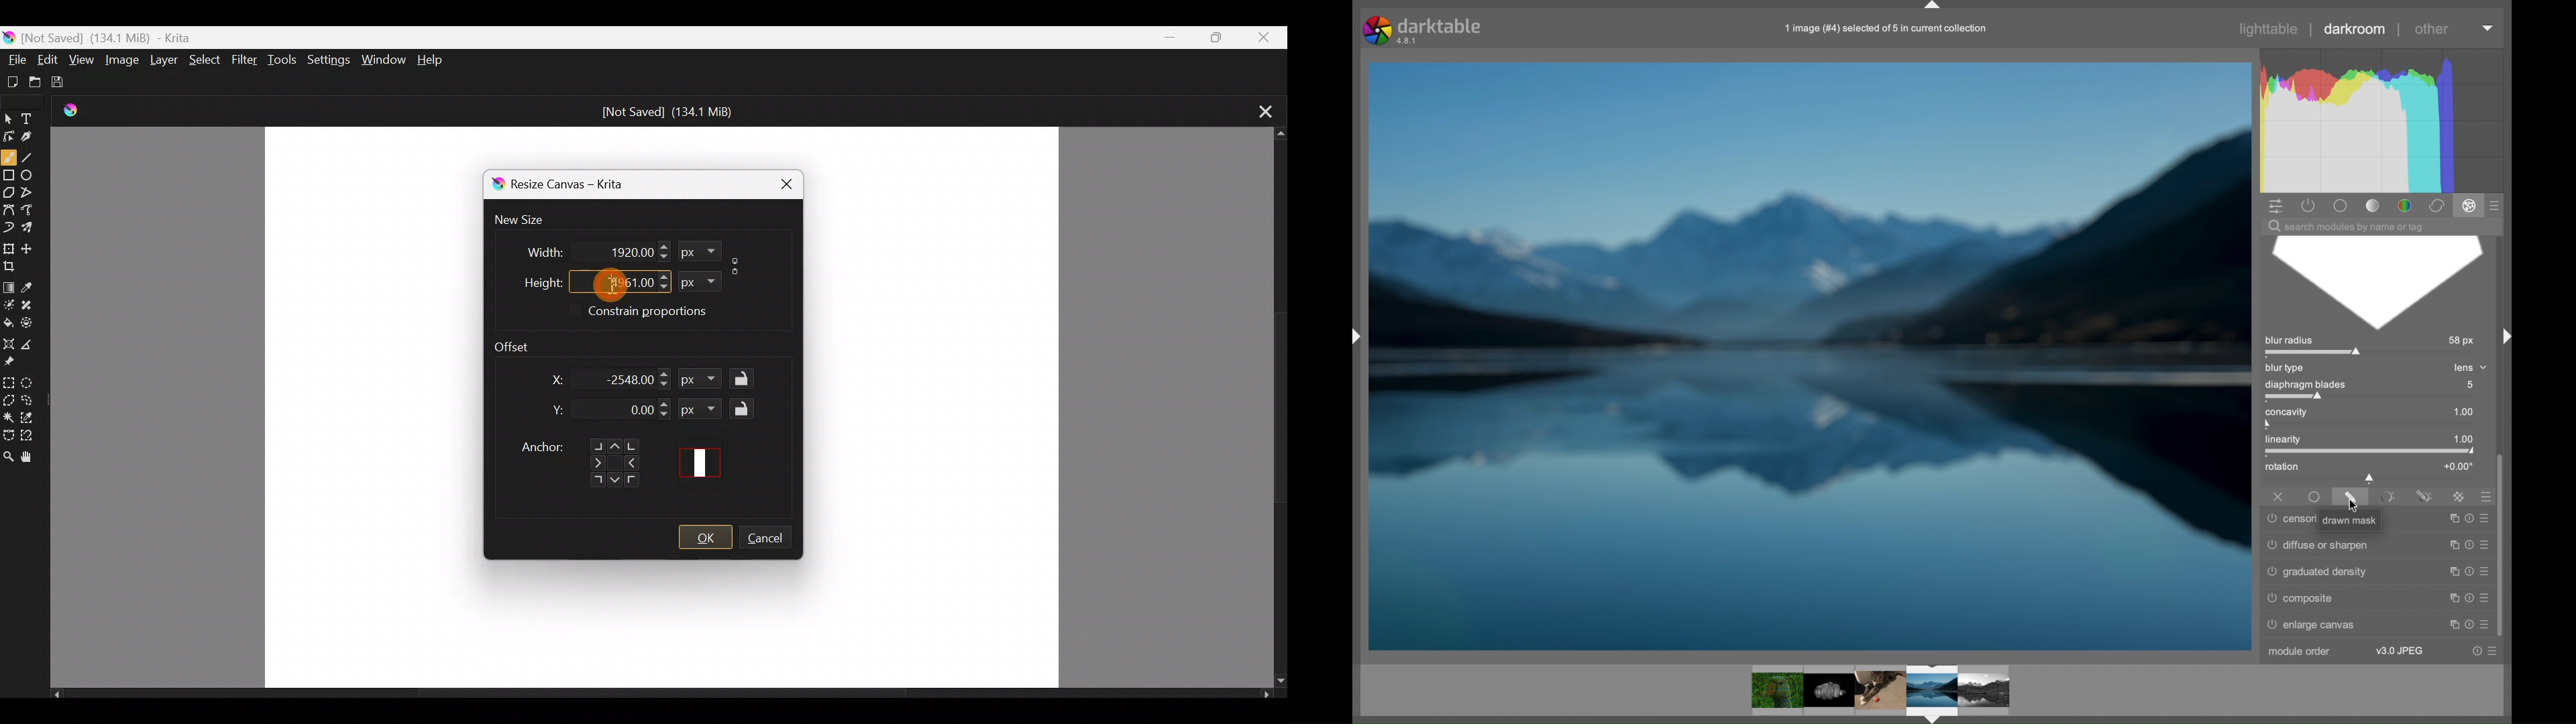 The width and height of the screenshot is (2576, 728). Describe the element at coordinates (36, 138) in the screenshot. I see `Calligraphy` at that location.